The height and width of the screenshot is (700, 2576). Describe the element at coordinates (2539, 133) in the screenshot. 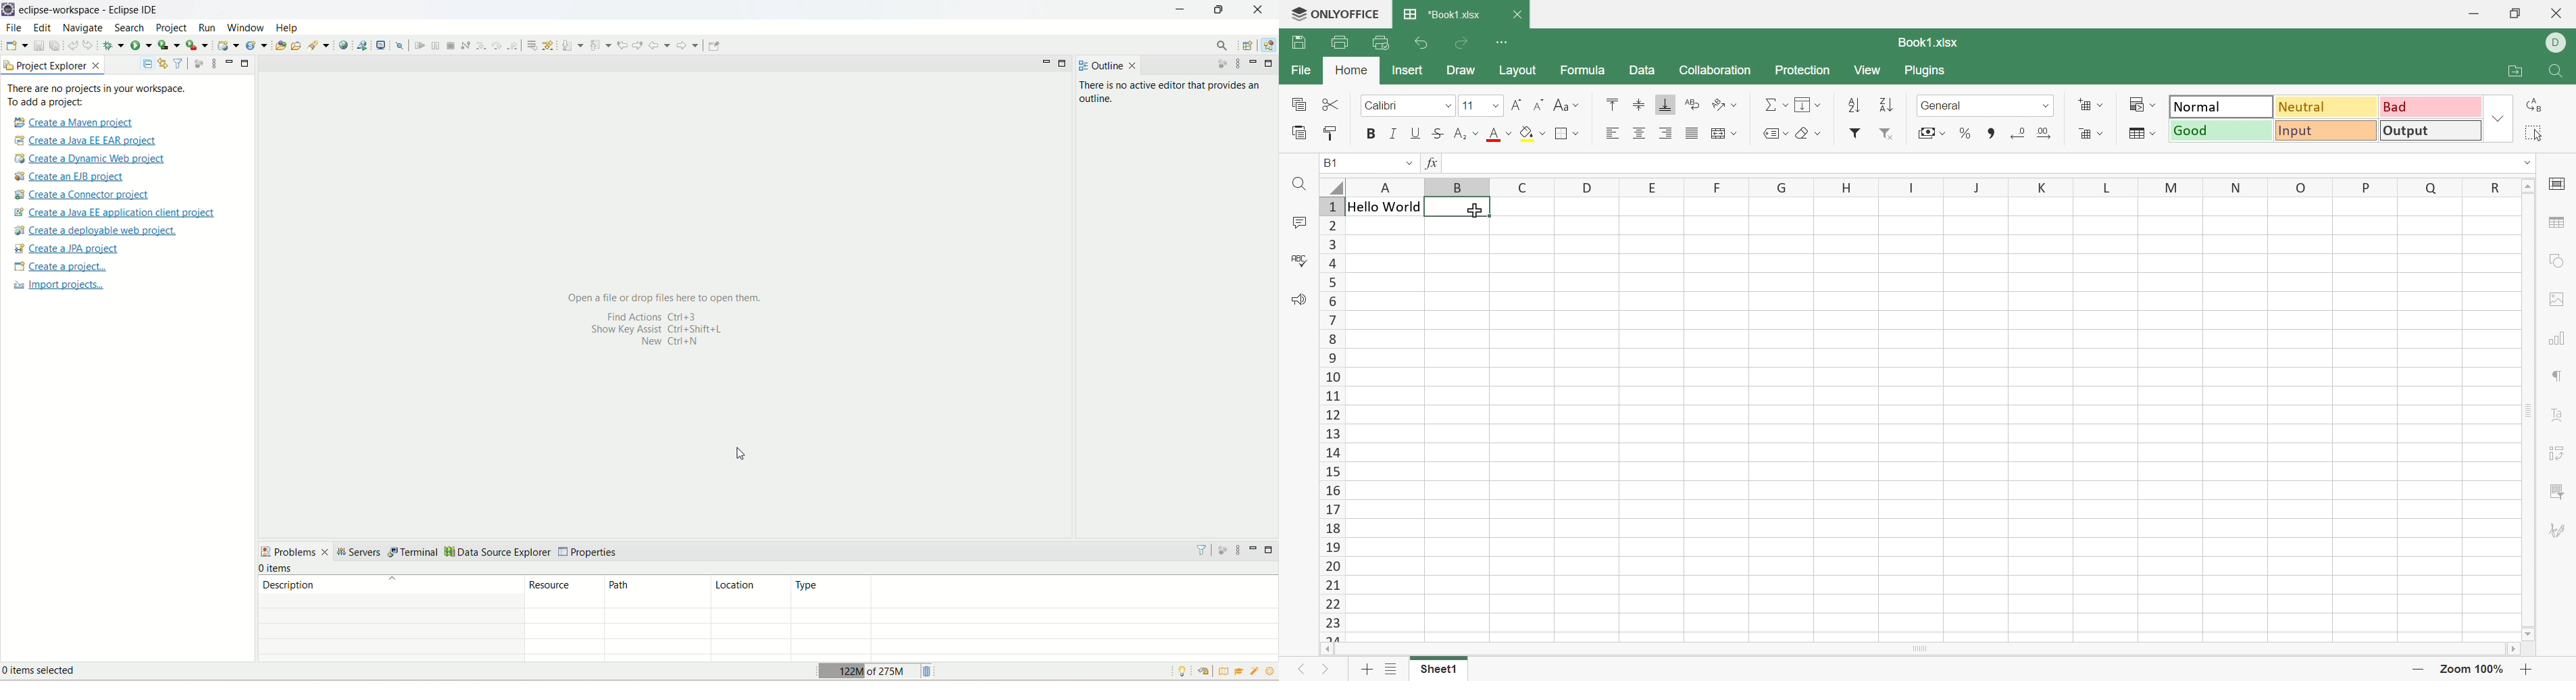

I see `elect all` at that location.